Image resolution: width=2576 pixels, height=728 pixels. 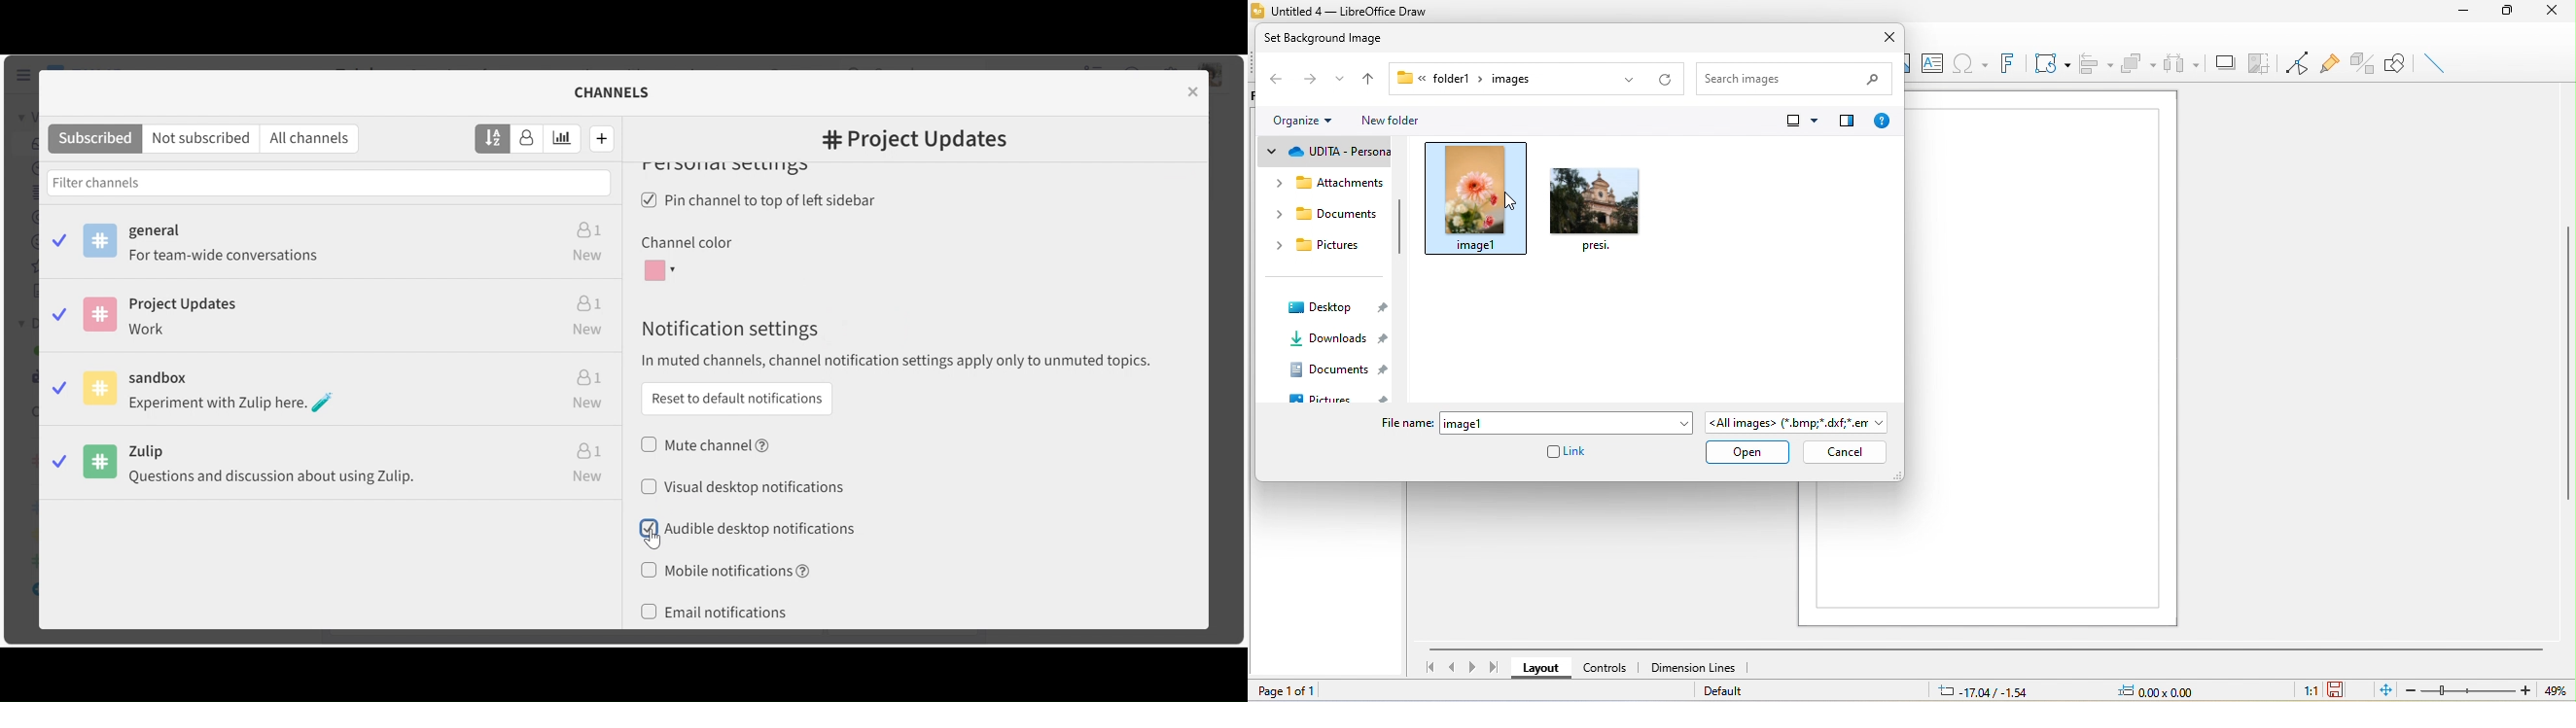 I want to click on (un)select Mobile notiications, so click(x=724, y=570).